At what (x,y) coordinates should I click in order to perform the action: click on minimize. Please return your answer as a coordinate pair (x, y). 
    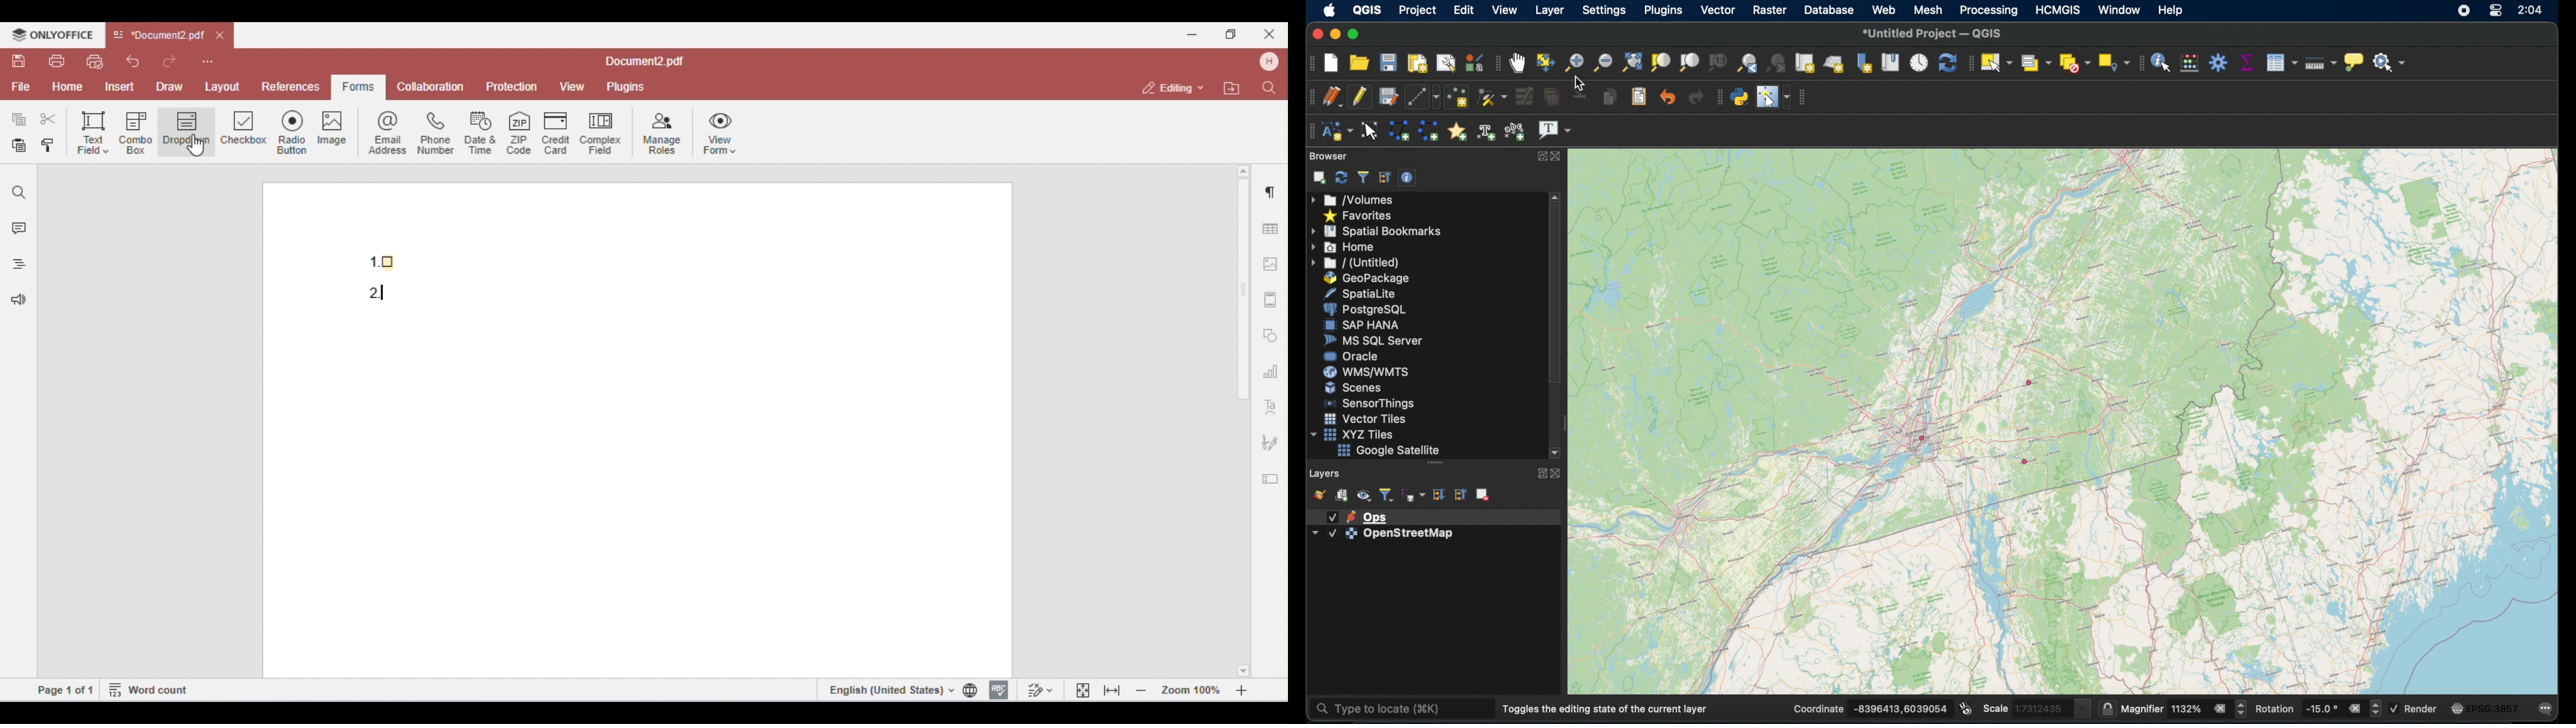
    Looking at the image, I should click on (1334, 34).